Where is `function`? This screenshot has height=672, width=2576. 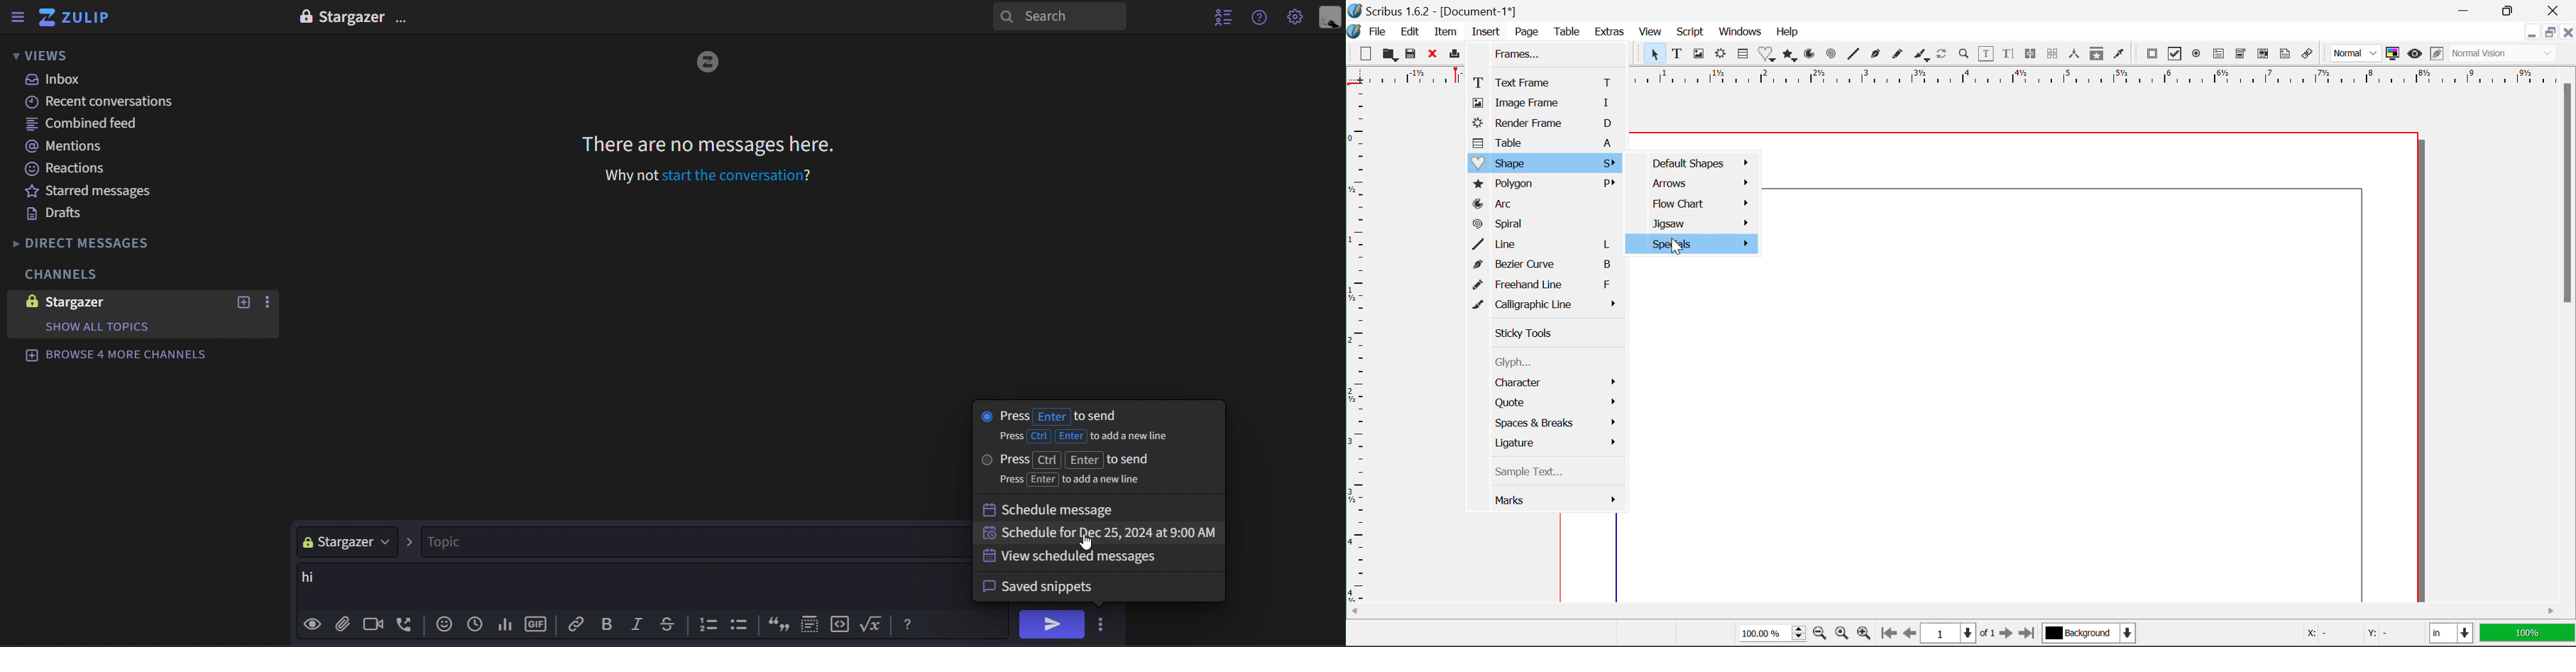 function is located at coordinates (876, 622).